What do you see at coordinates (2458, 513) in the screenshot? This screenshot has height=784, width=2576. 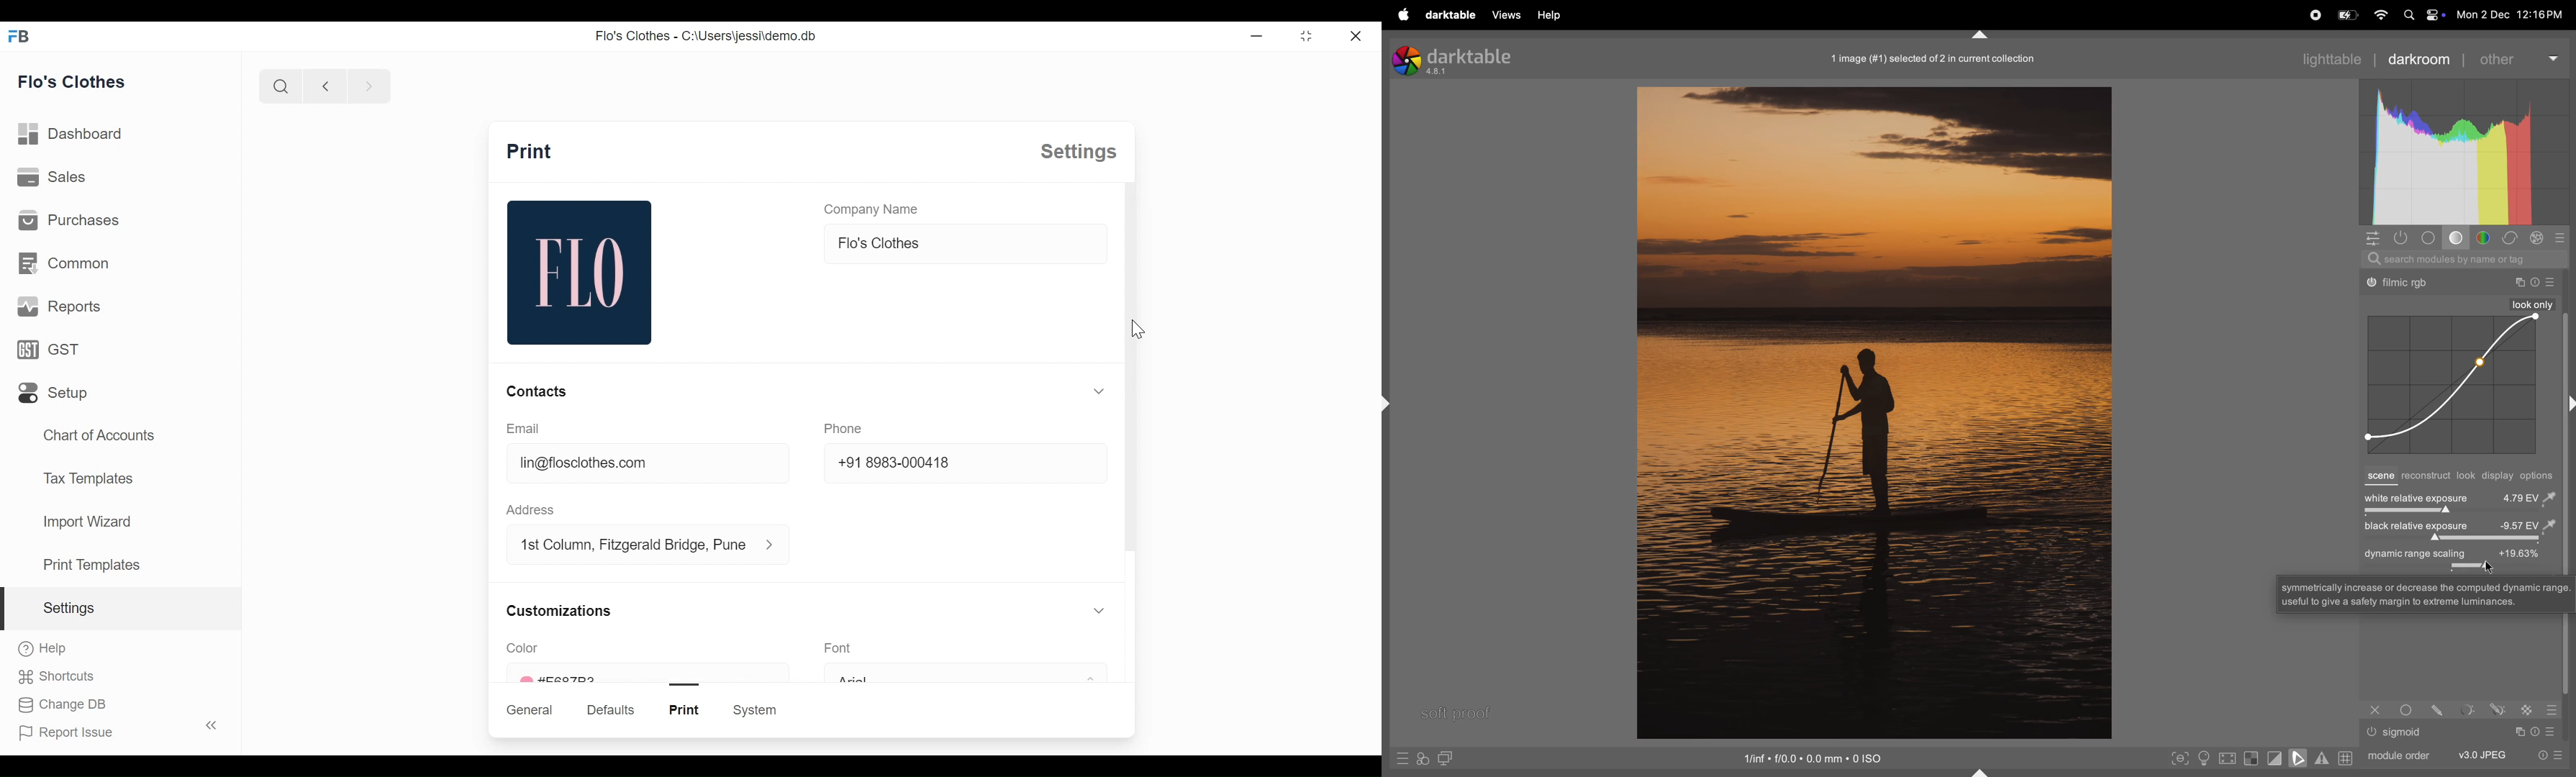 I see `toggle bar` at bounding box center [2458, 513].